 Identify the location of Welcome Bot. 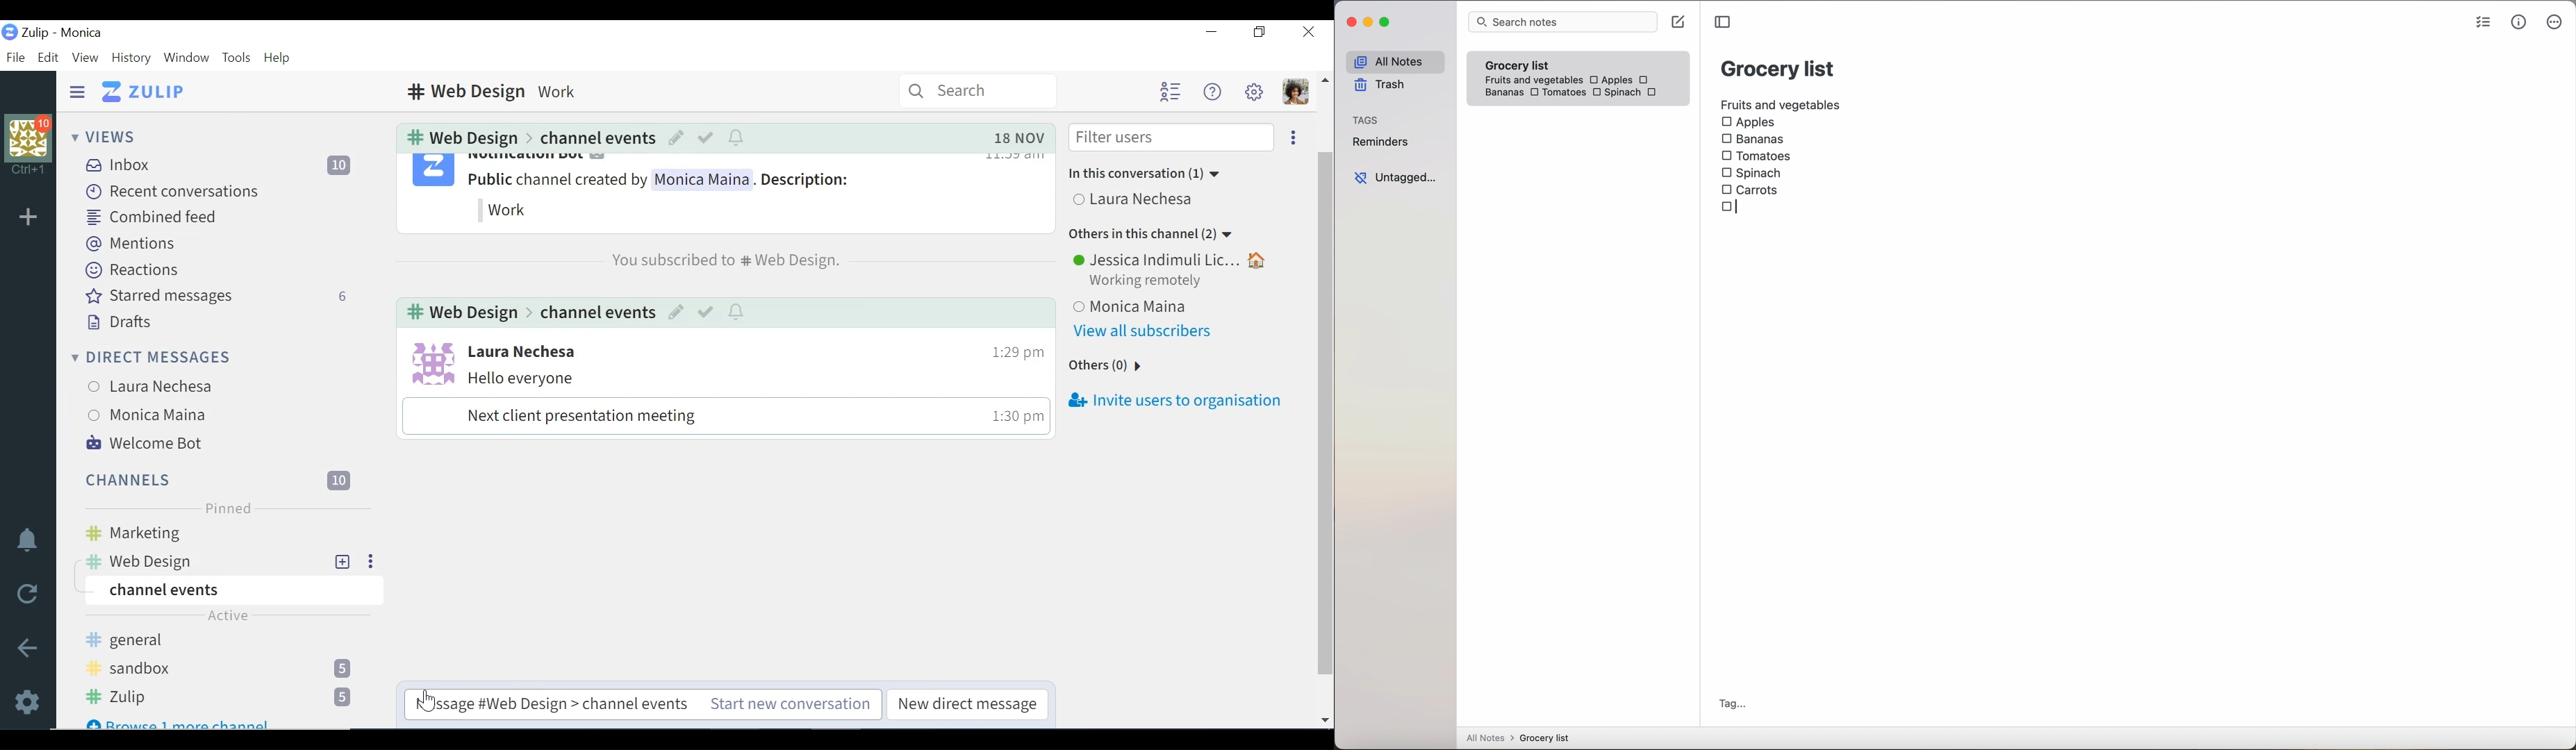
(145, 443).